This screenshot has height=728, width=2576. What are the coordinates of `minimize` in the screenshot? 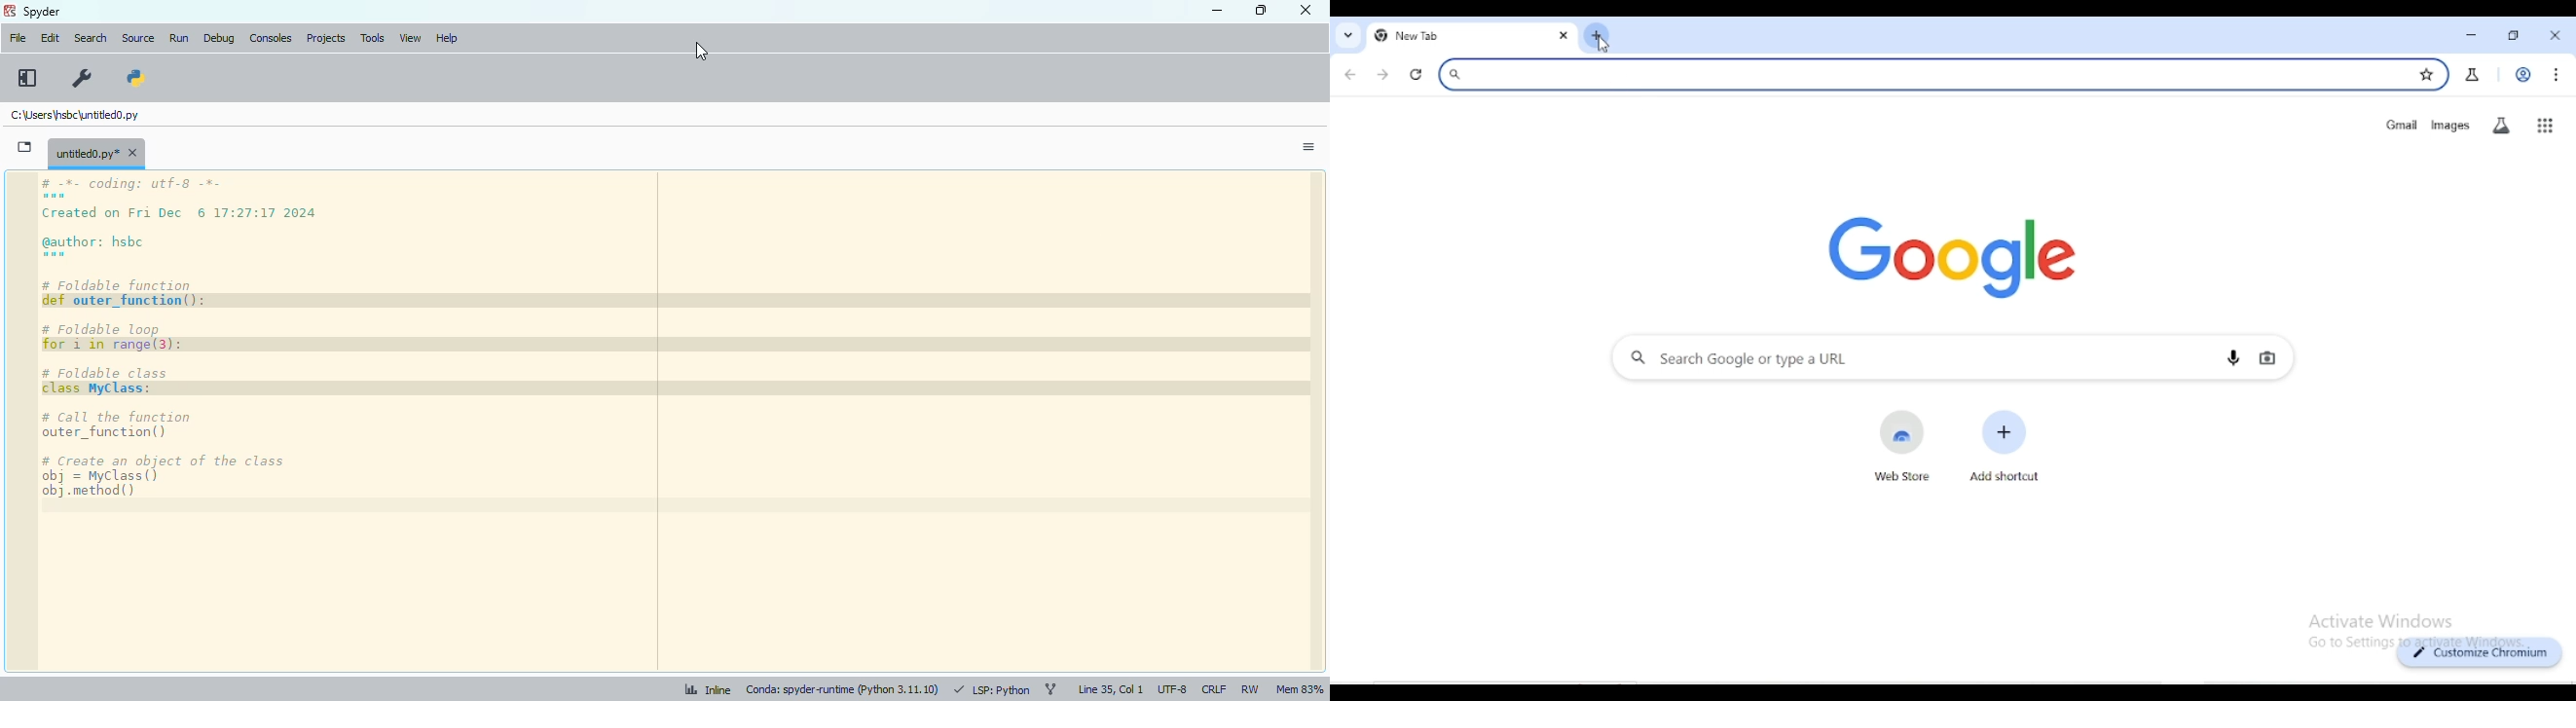 It's located at (1216, 11).